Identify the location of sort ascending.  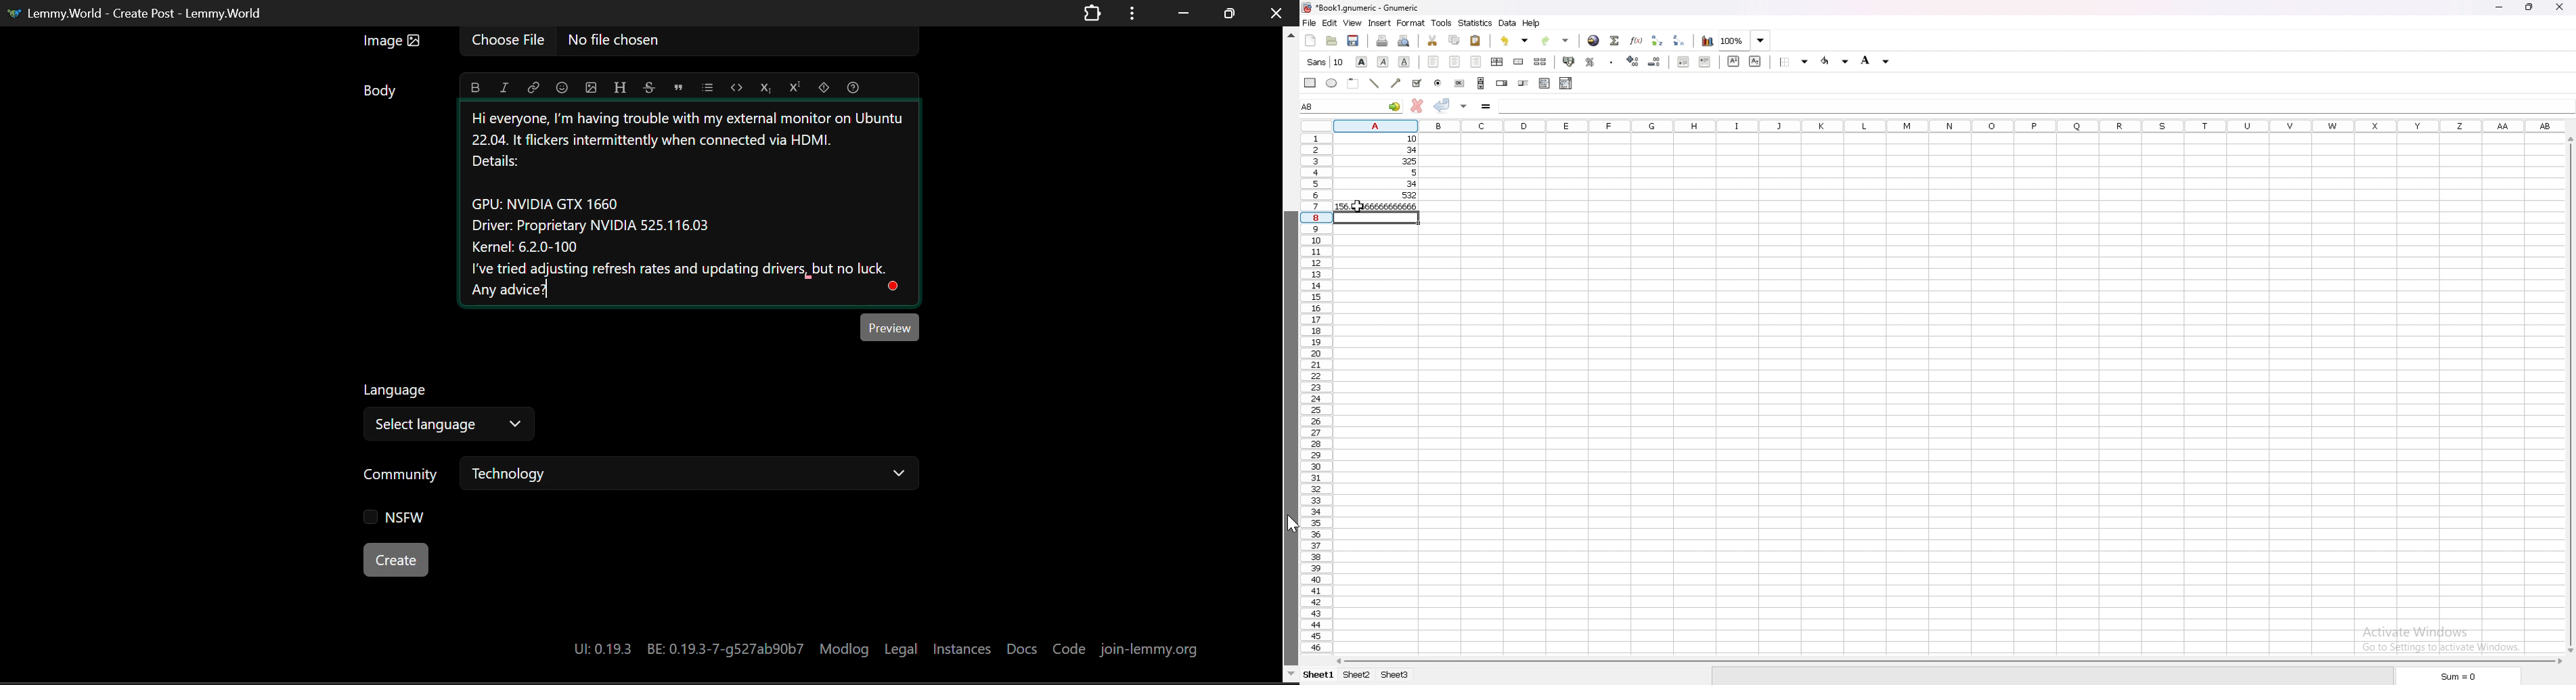
(1657, 40).